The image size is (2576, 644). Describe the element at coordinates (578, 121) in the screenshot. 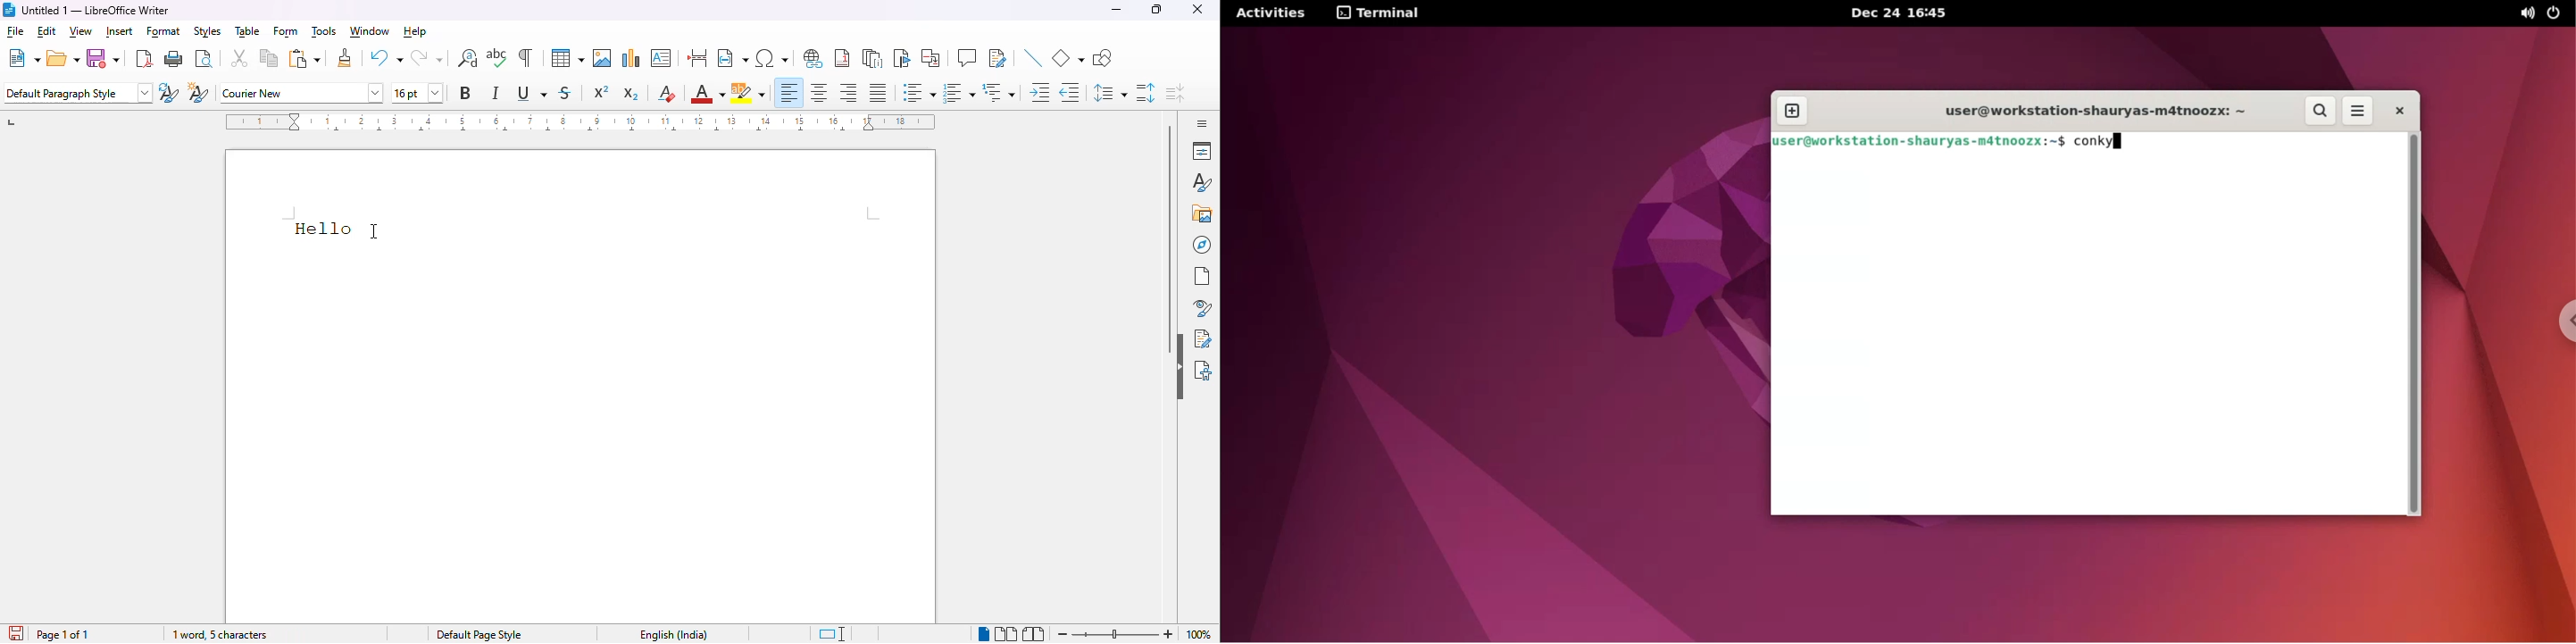

I see `ruler` at that location.